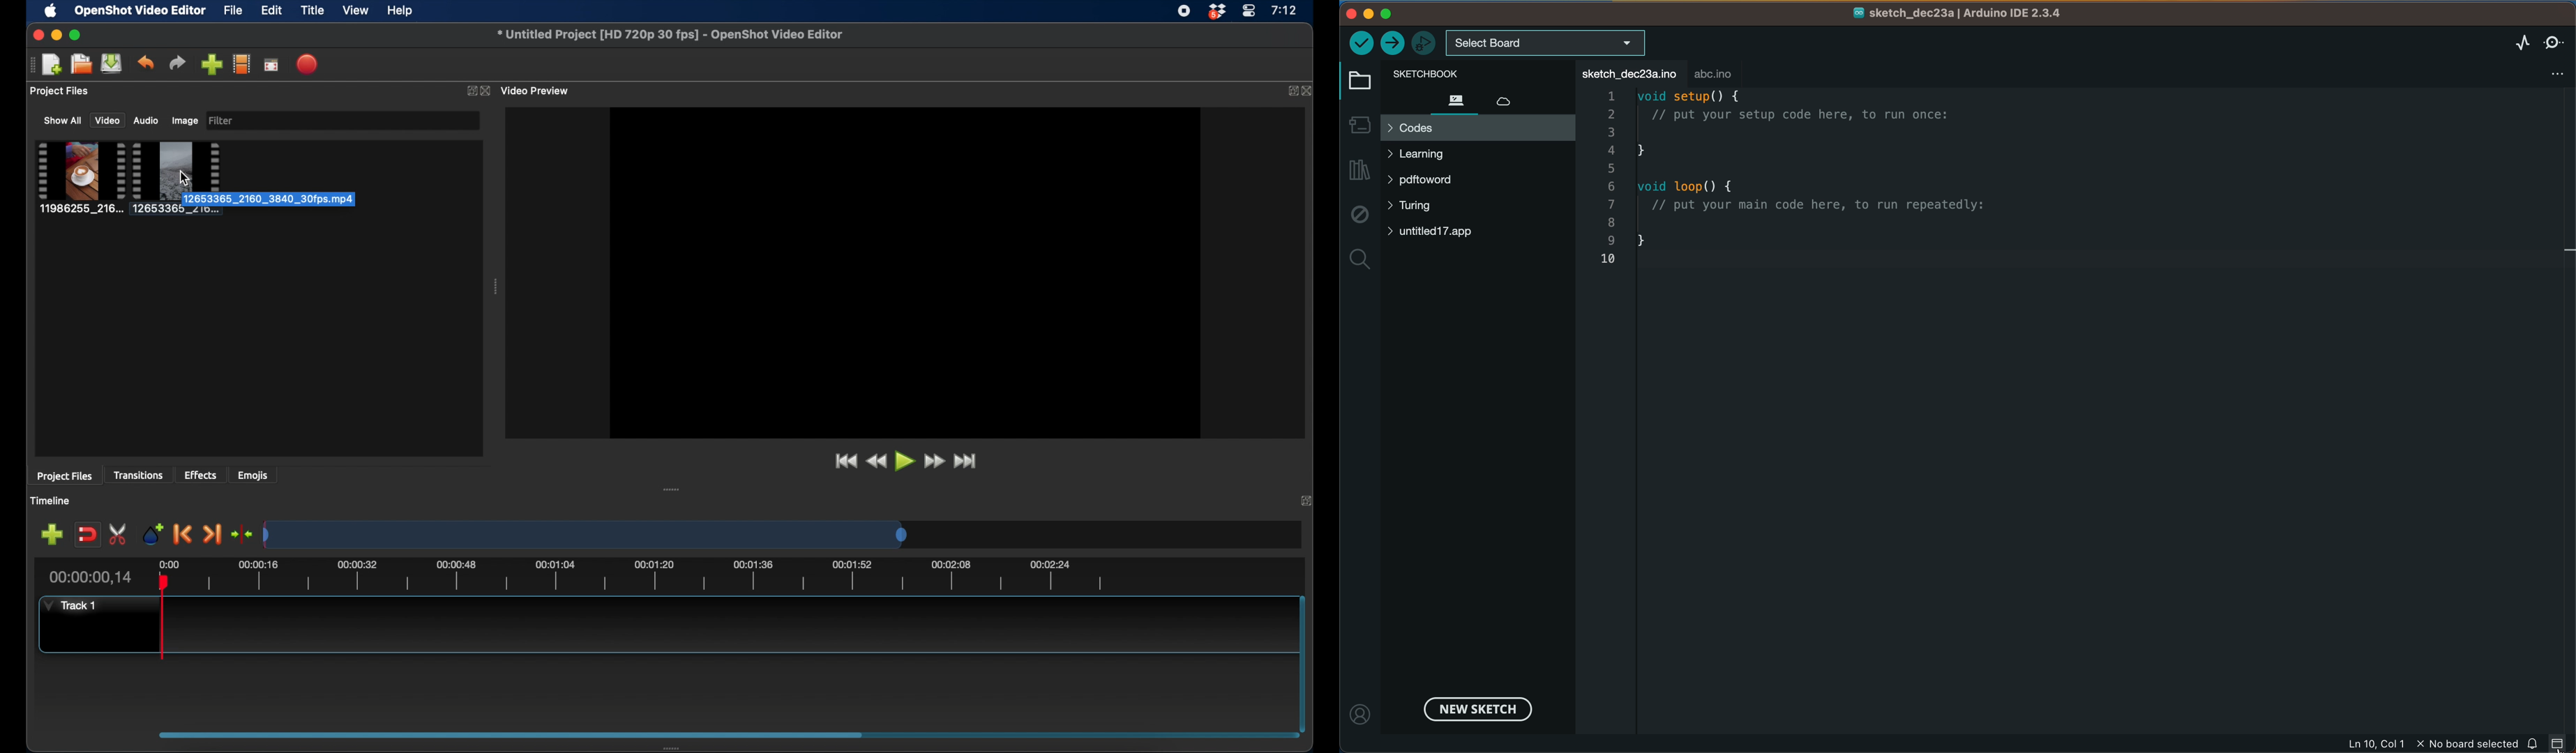 The image size is (2576, 756). I want to click on timeline, so click(50, 501).